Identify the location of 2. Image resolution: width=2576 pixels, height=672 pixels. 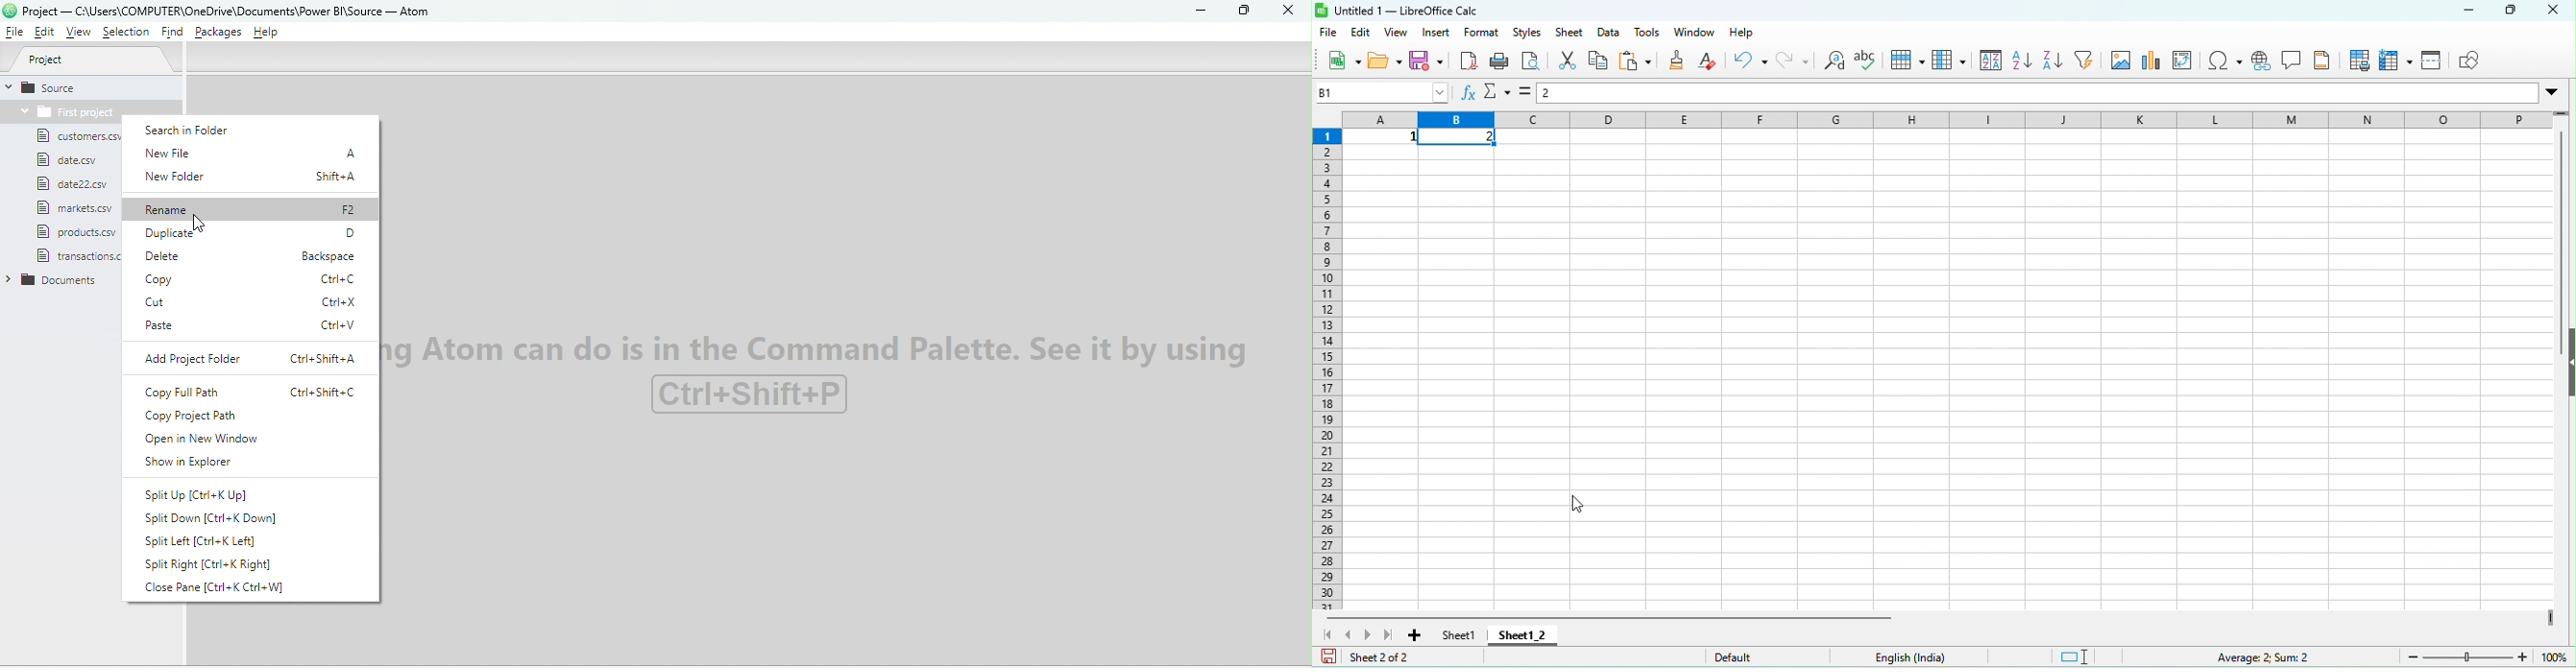
(1463, 138).